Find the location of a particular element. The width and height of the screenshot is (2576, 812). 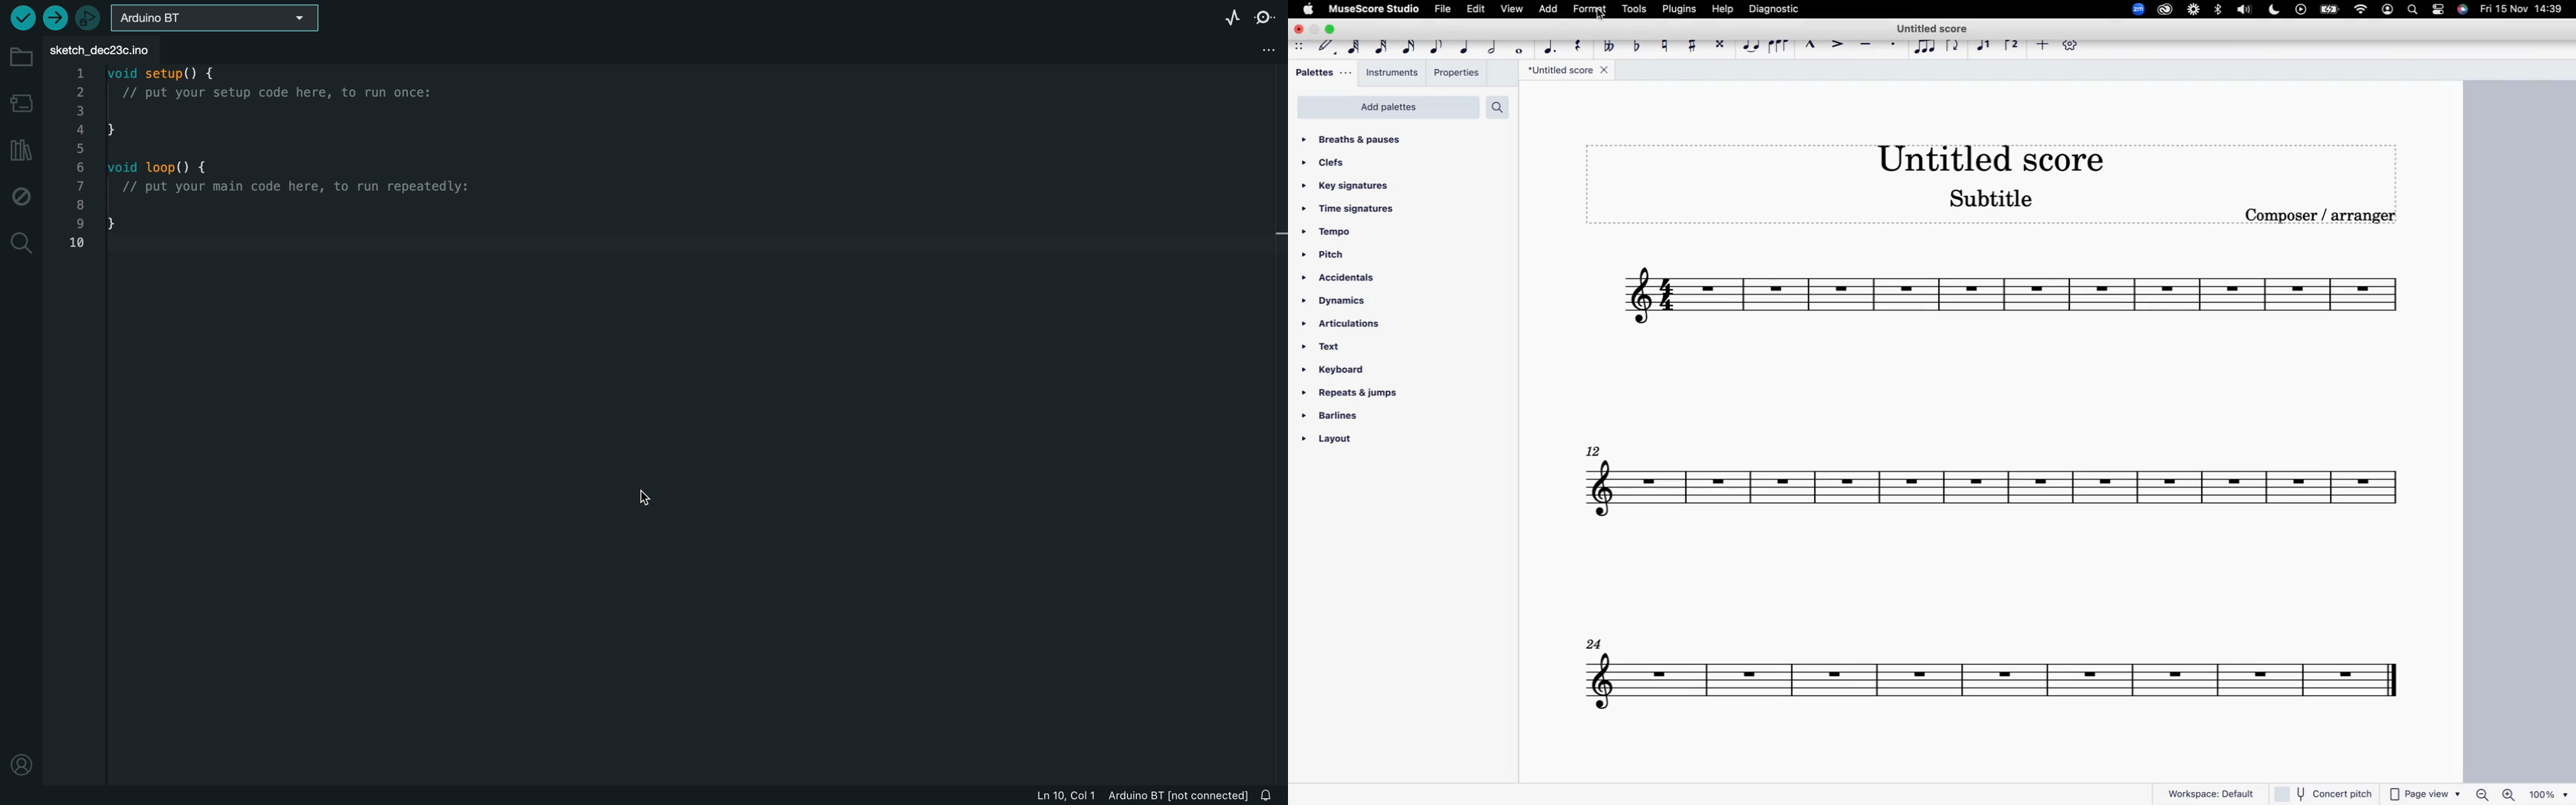

time signatures is located at coordinates (1353, 209).